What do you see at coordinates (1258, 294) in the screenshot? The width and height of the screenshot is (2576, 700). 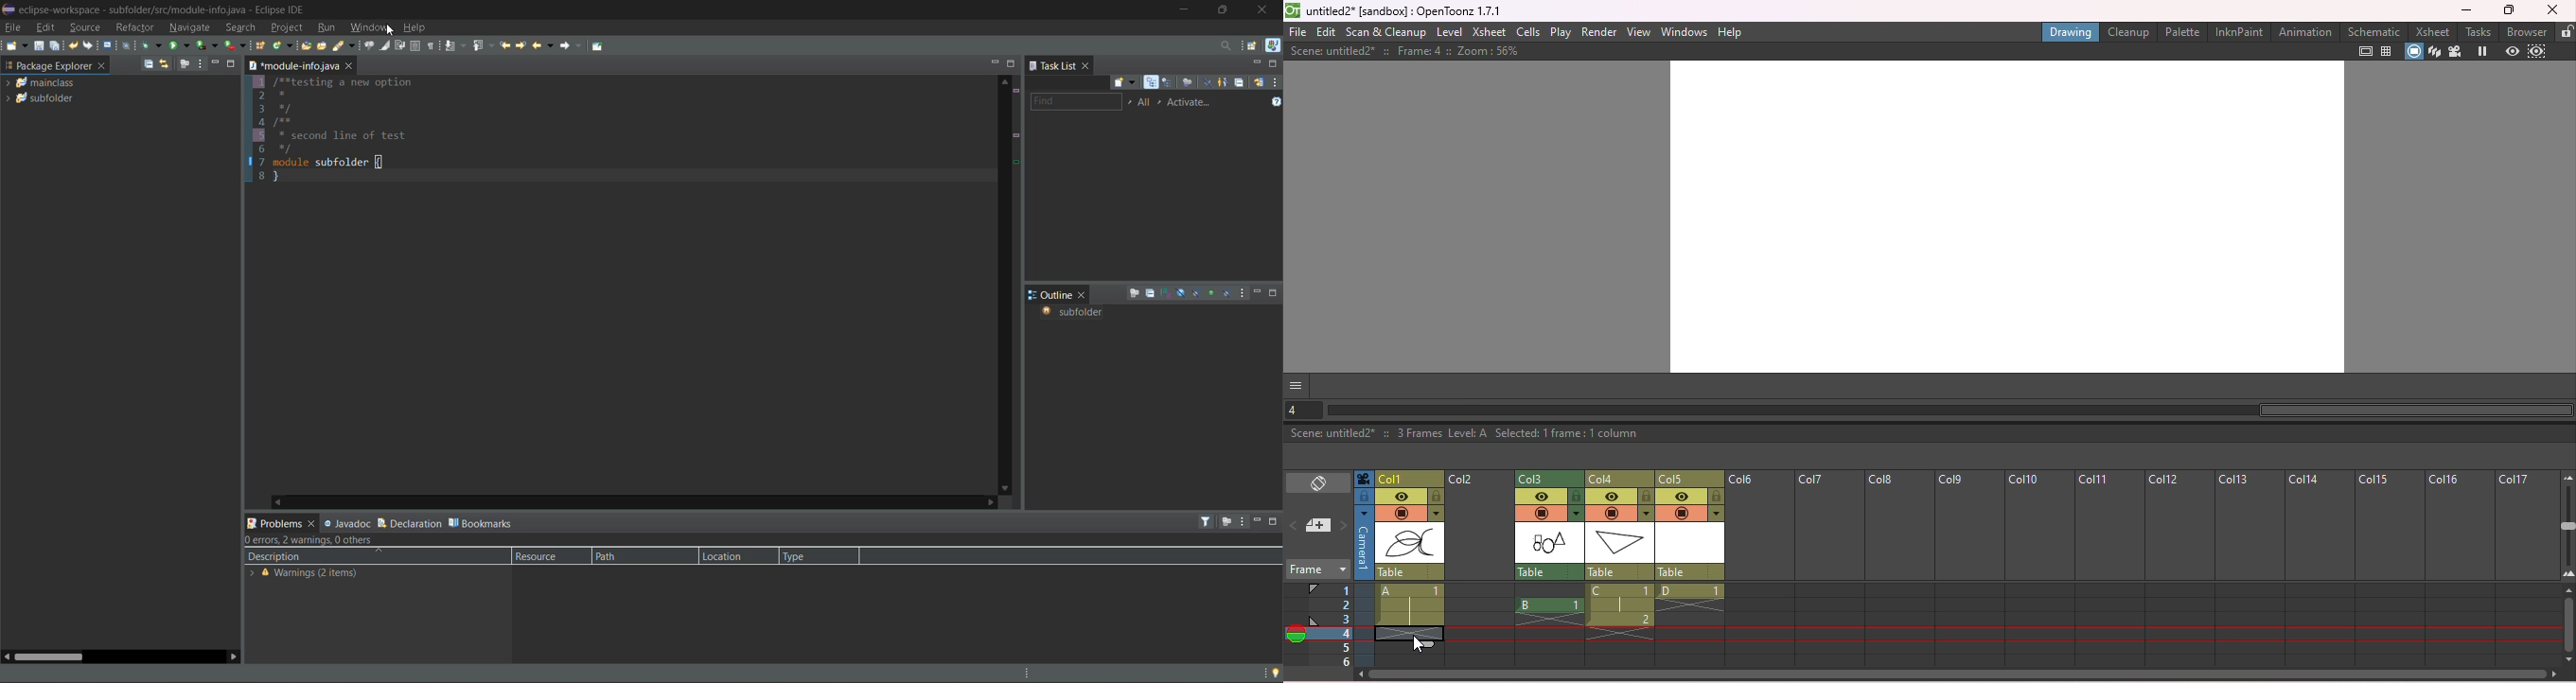 I see `minimize` at bounding box center [1258, 294].